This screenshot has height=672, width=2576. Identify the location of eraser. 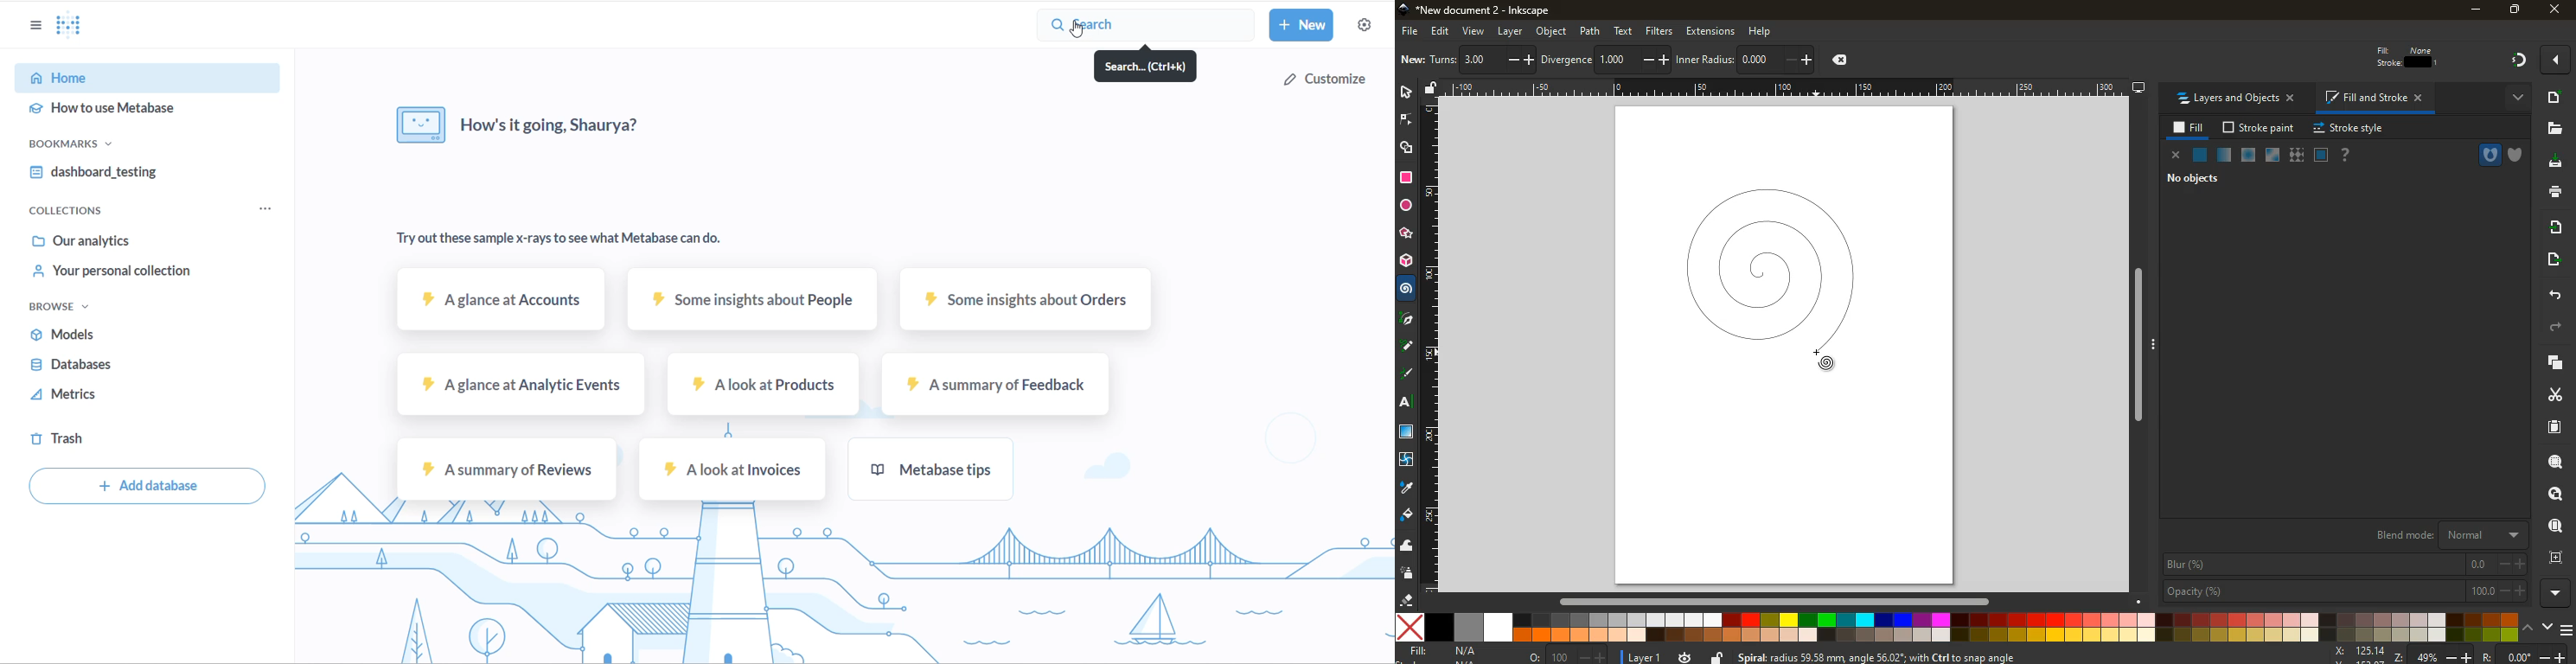
(1406, 601).